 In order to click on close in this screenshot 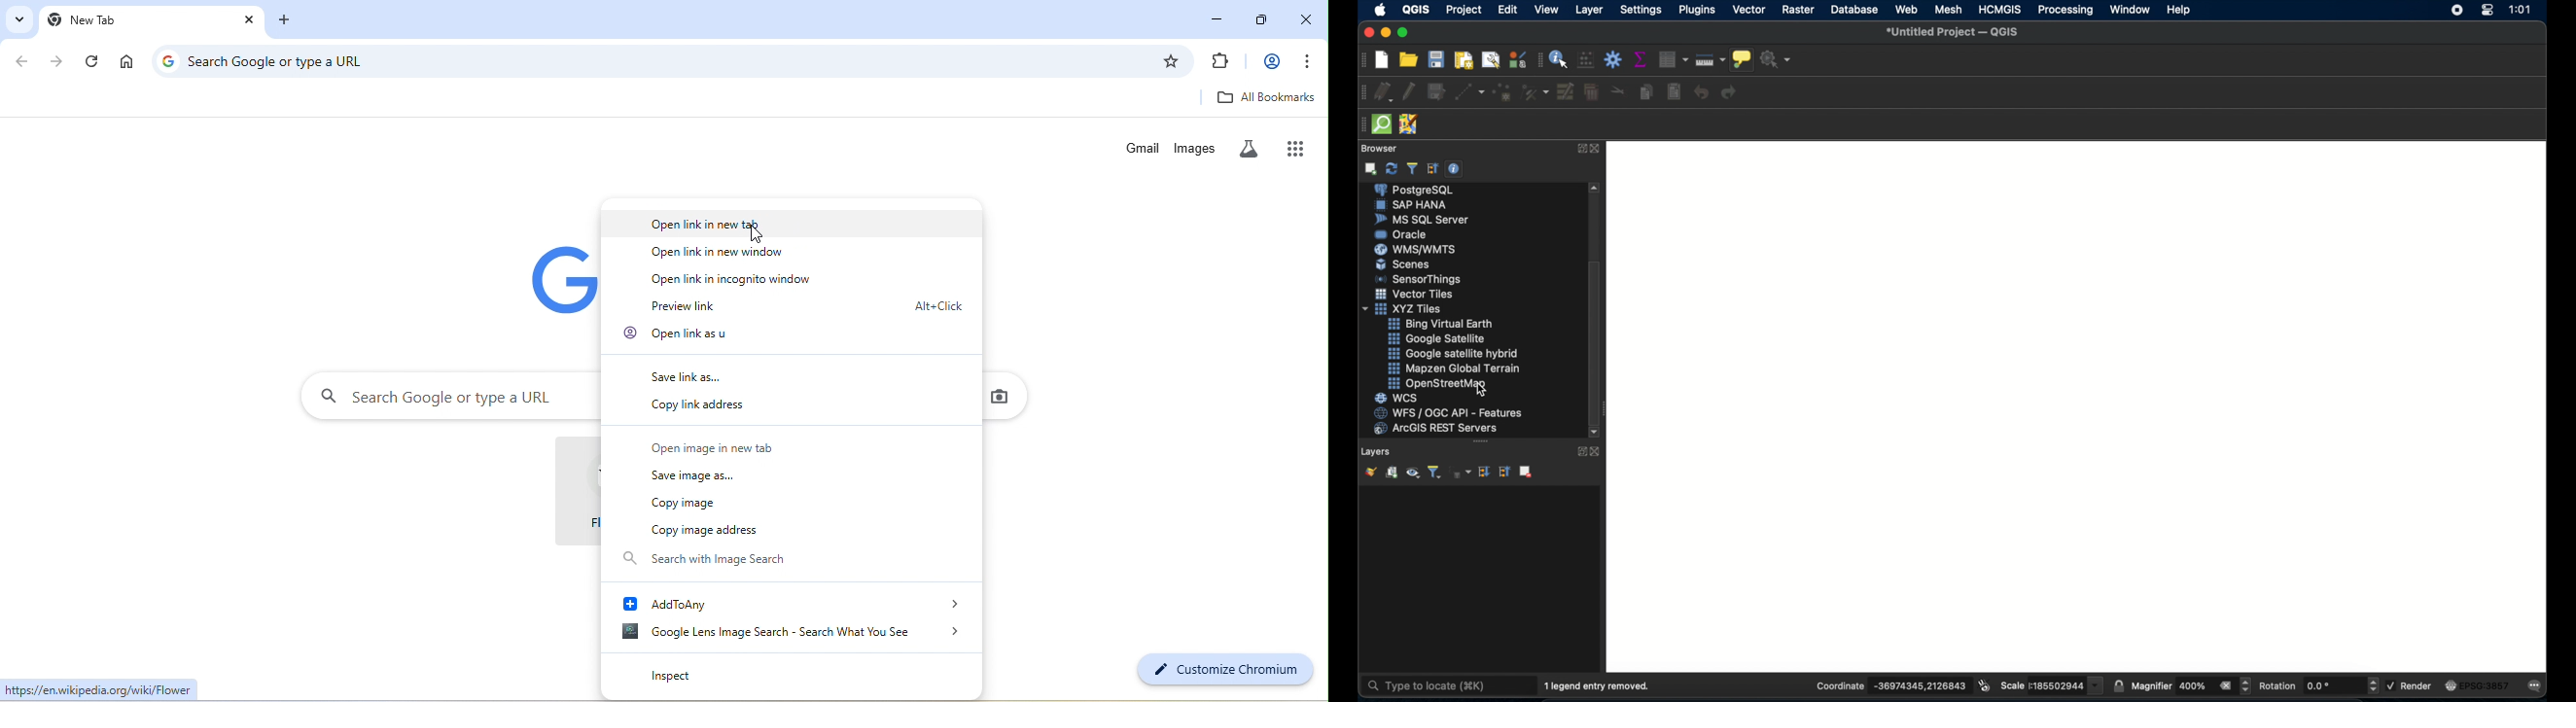, I will do `click(1597, 150)`.